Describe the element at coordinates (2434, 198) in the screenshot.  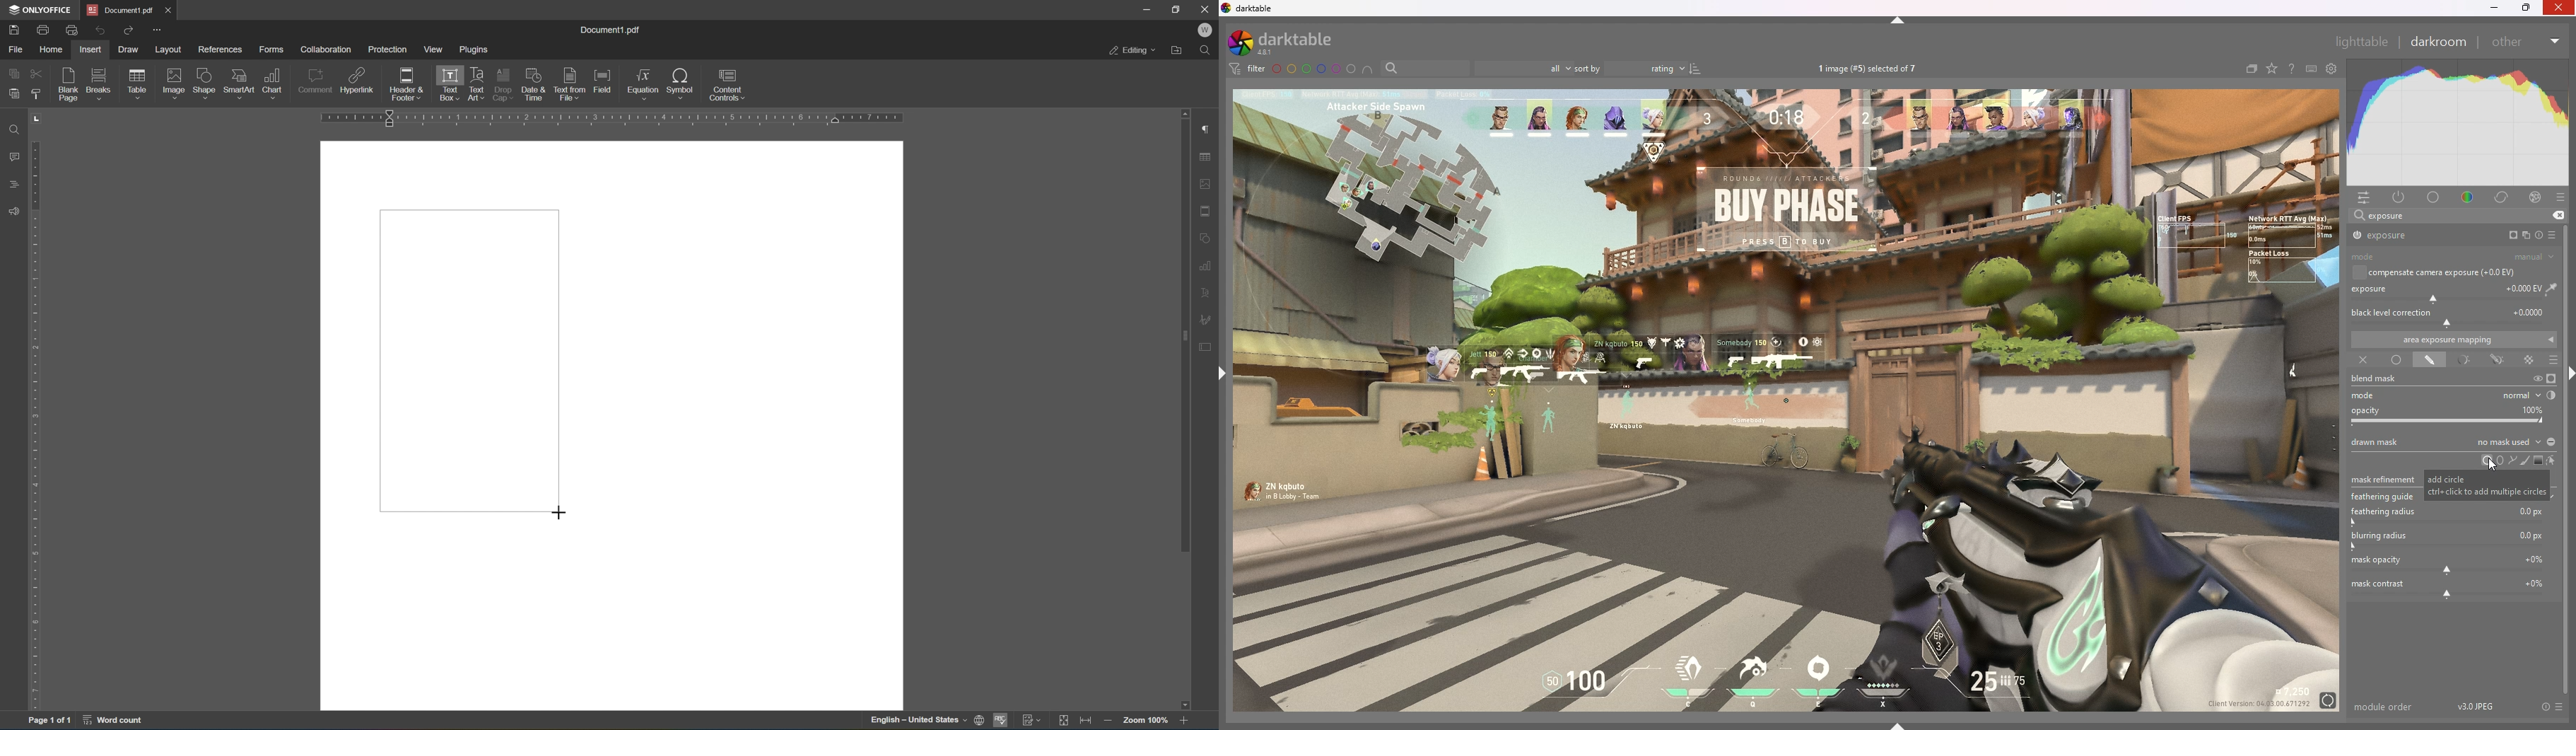
I see `base` at that location.